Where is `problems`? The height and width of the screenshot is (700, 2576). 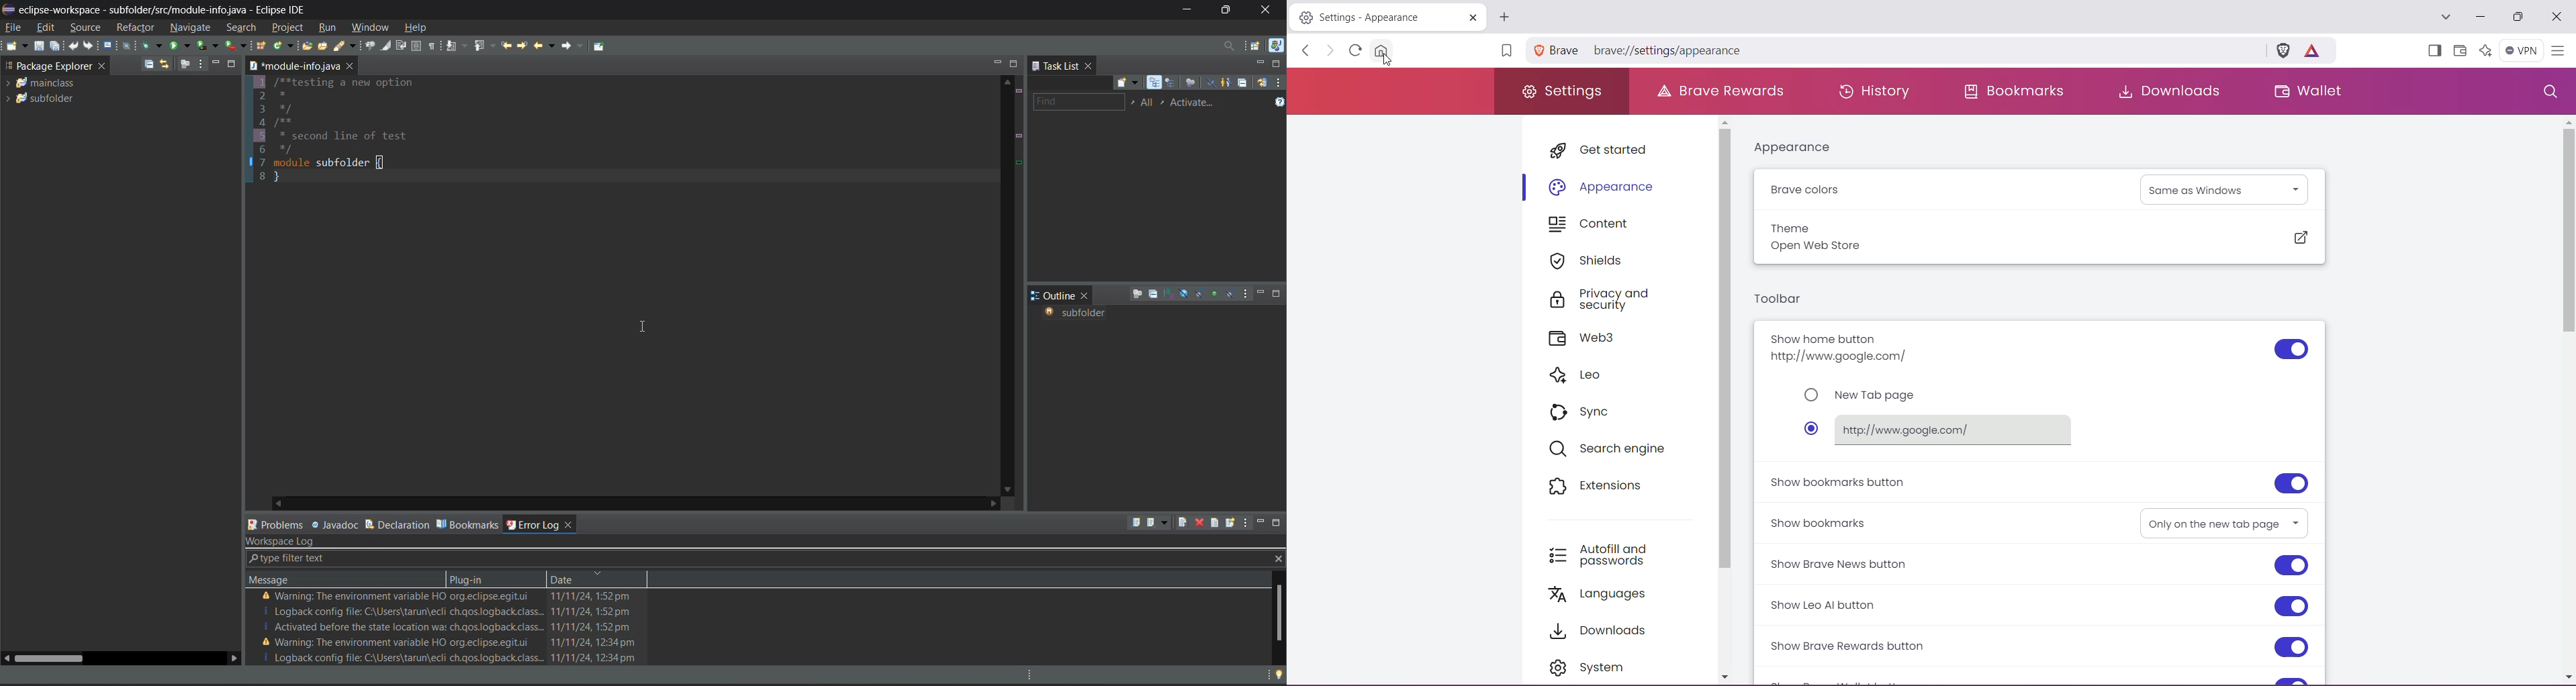 problems is located at coordinates (277, 522).